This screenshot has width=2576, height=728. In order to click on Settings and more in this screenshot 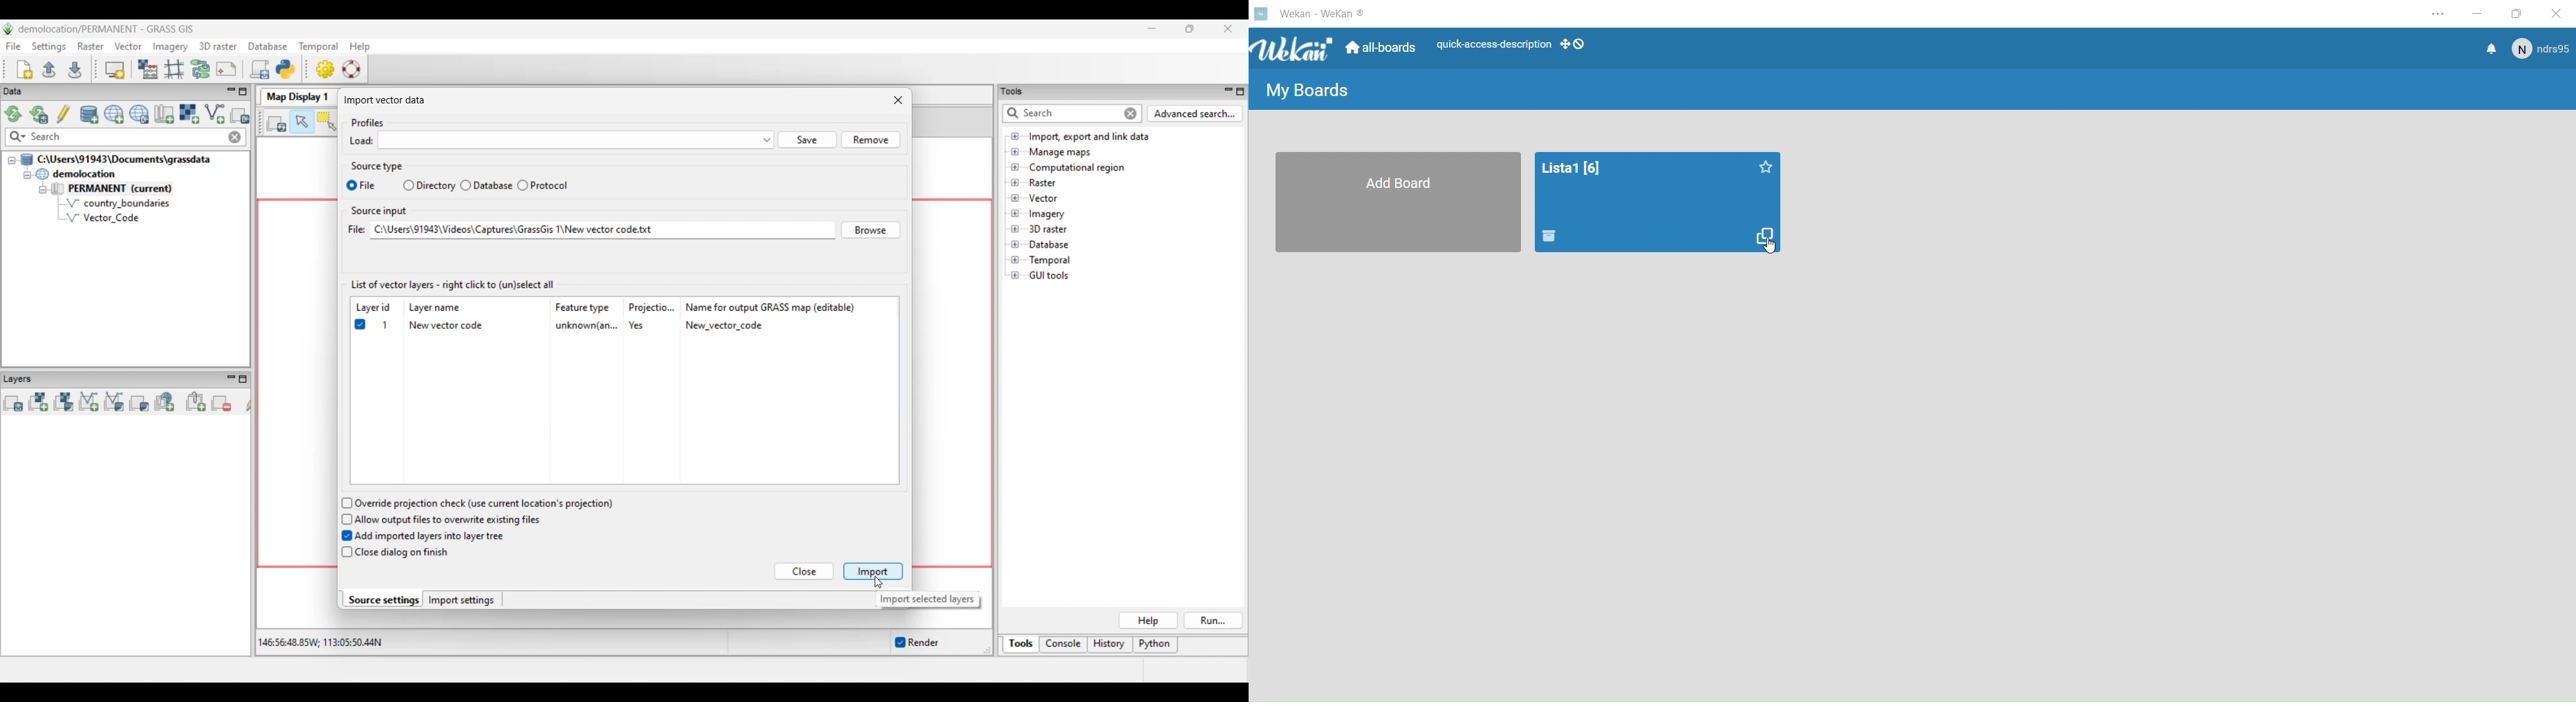, I will do `click(2437, 15)`.